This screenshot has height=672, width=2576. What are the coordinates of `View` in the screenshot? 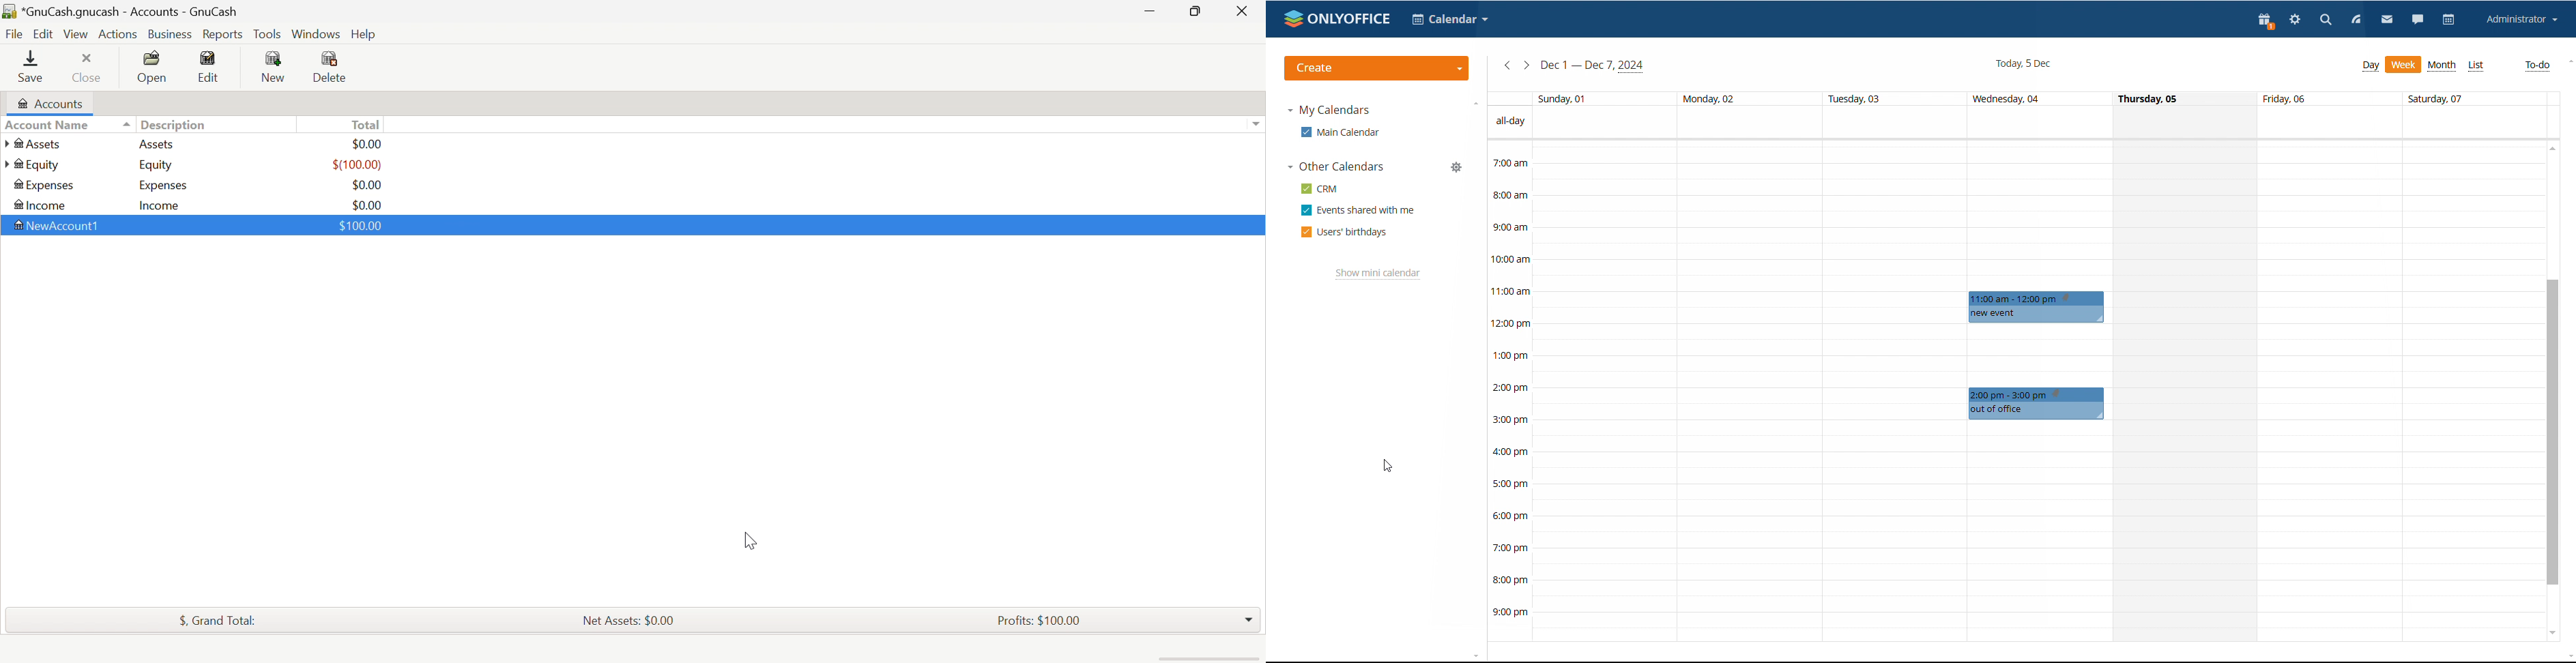 It's located at (76, 33).